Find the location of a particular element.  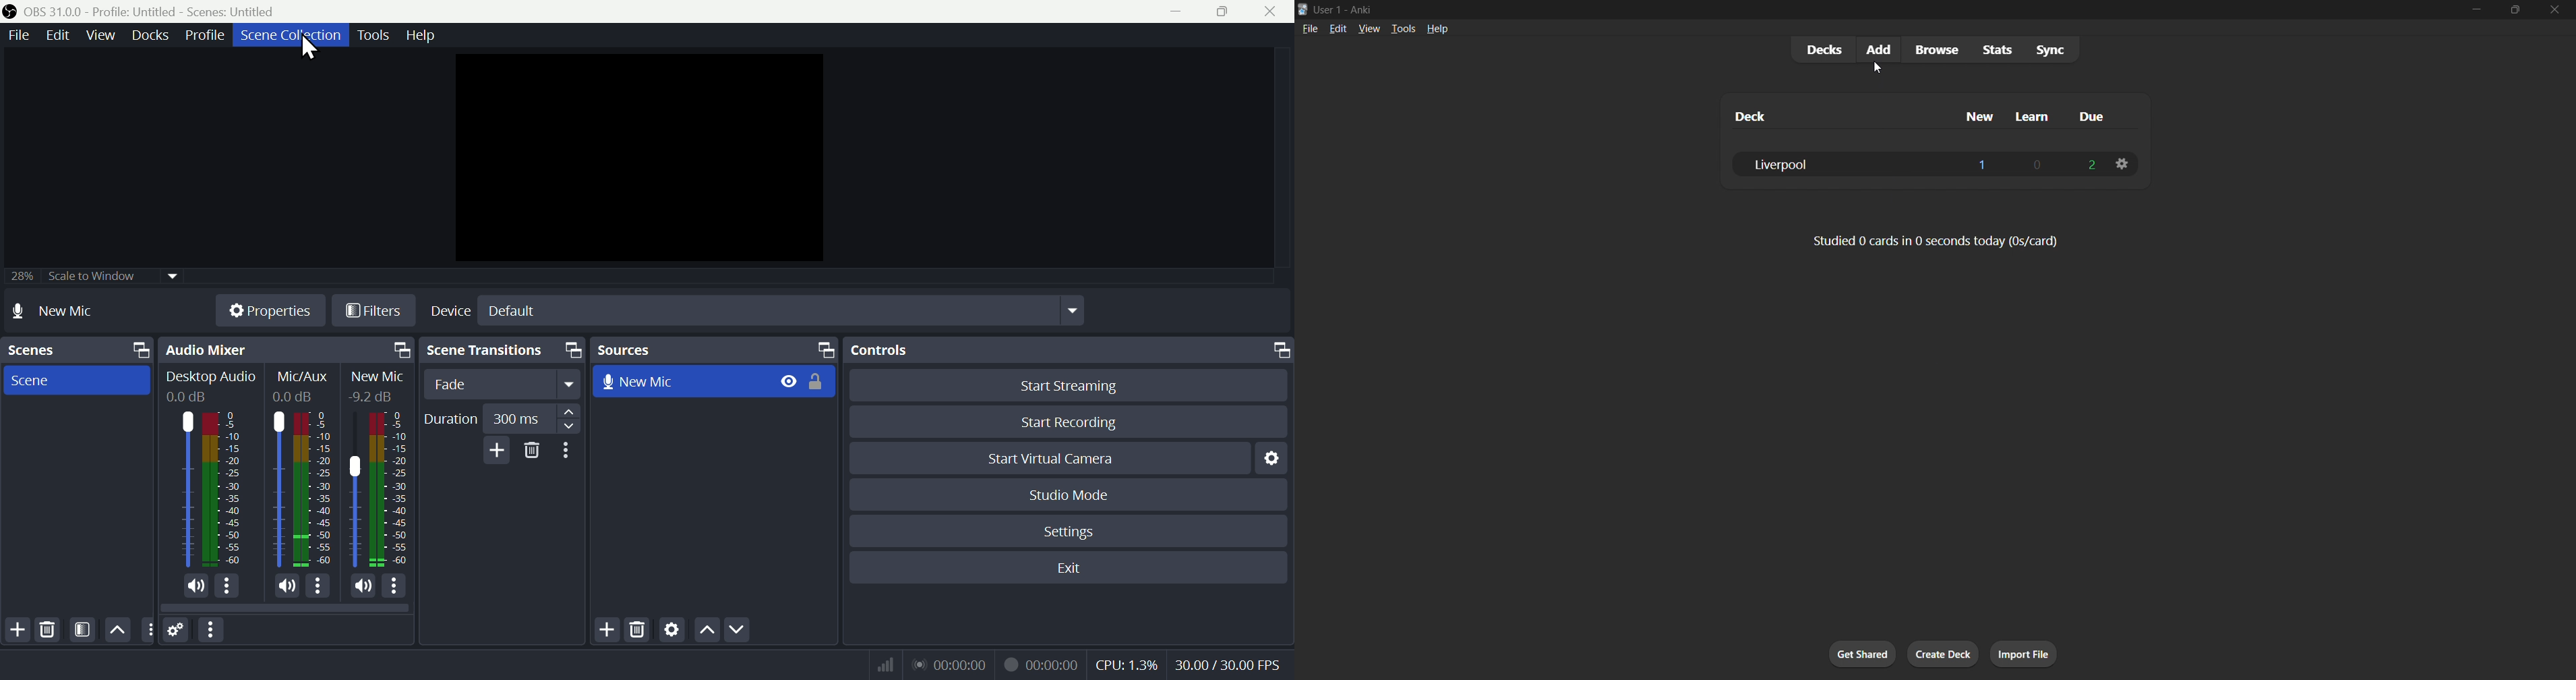

Desktop Audio is located at coordinates (212, 376).